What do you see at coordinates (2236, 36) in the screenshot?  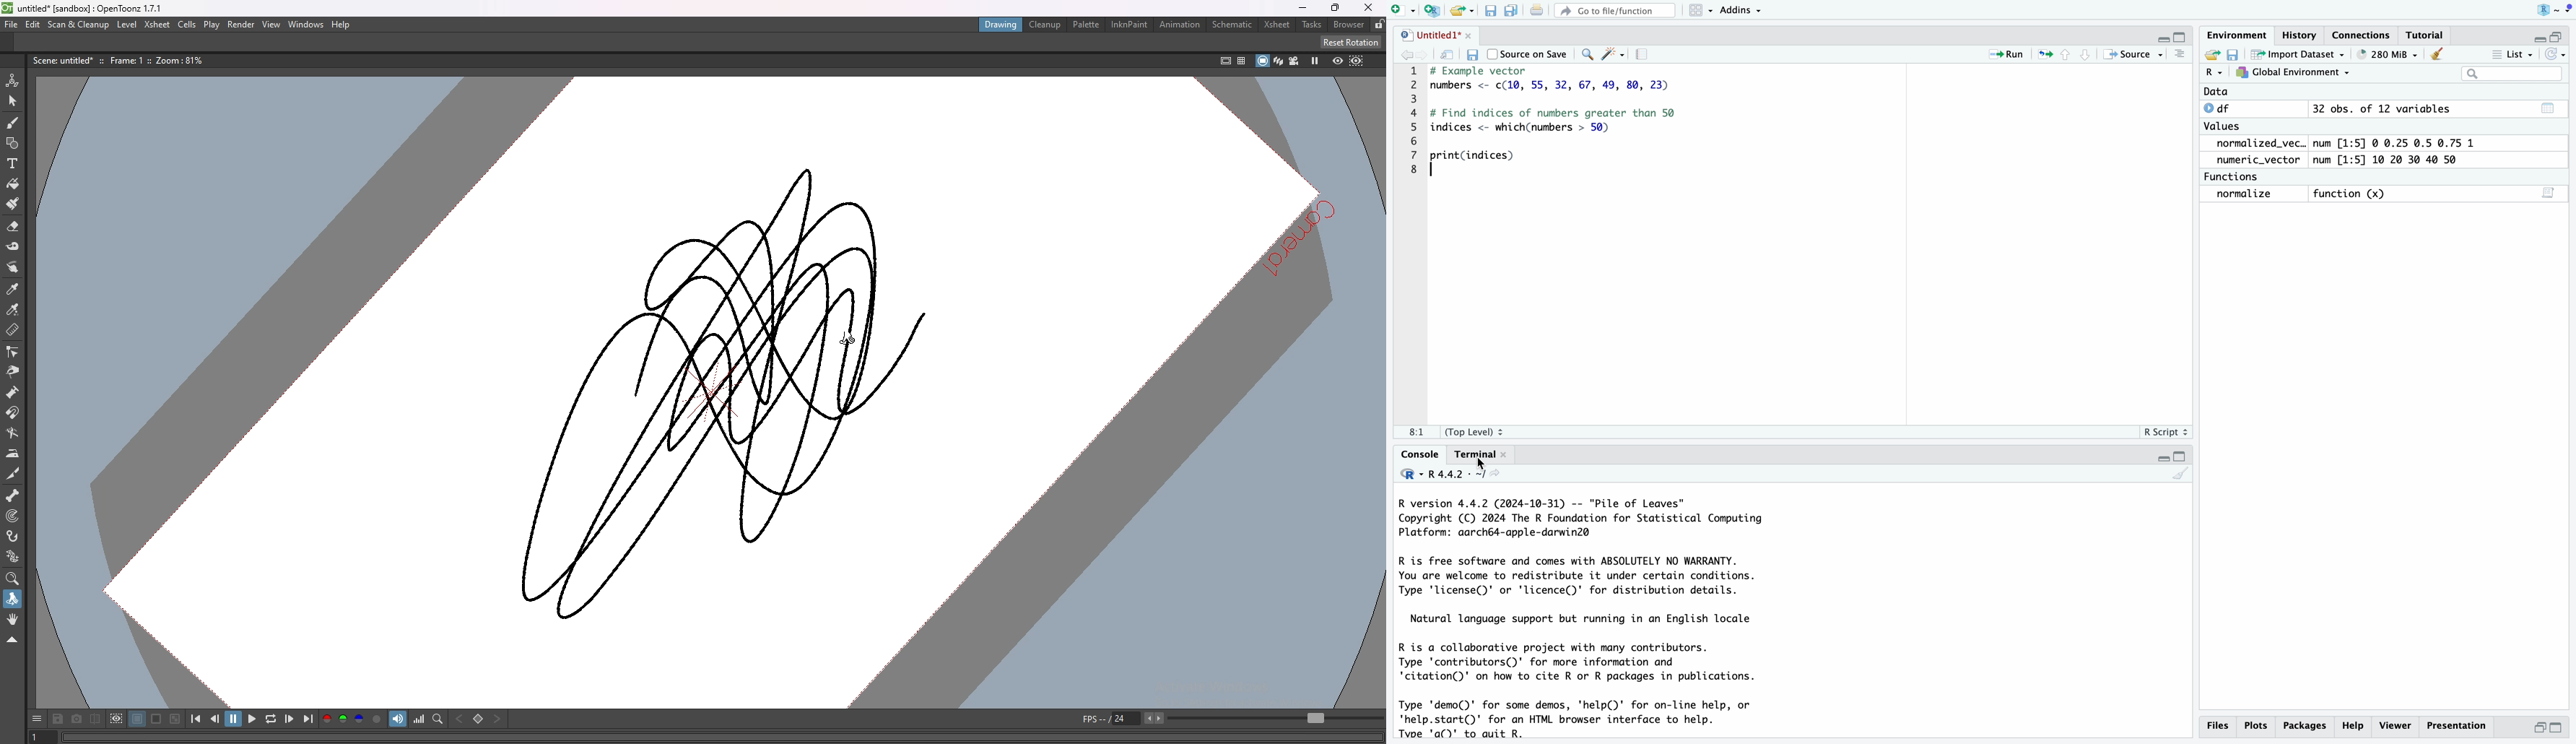 I see `Environment` at bounding box center [2236, 36].